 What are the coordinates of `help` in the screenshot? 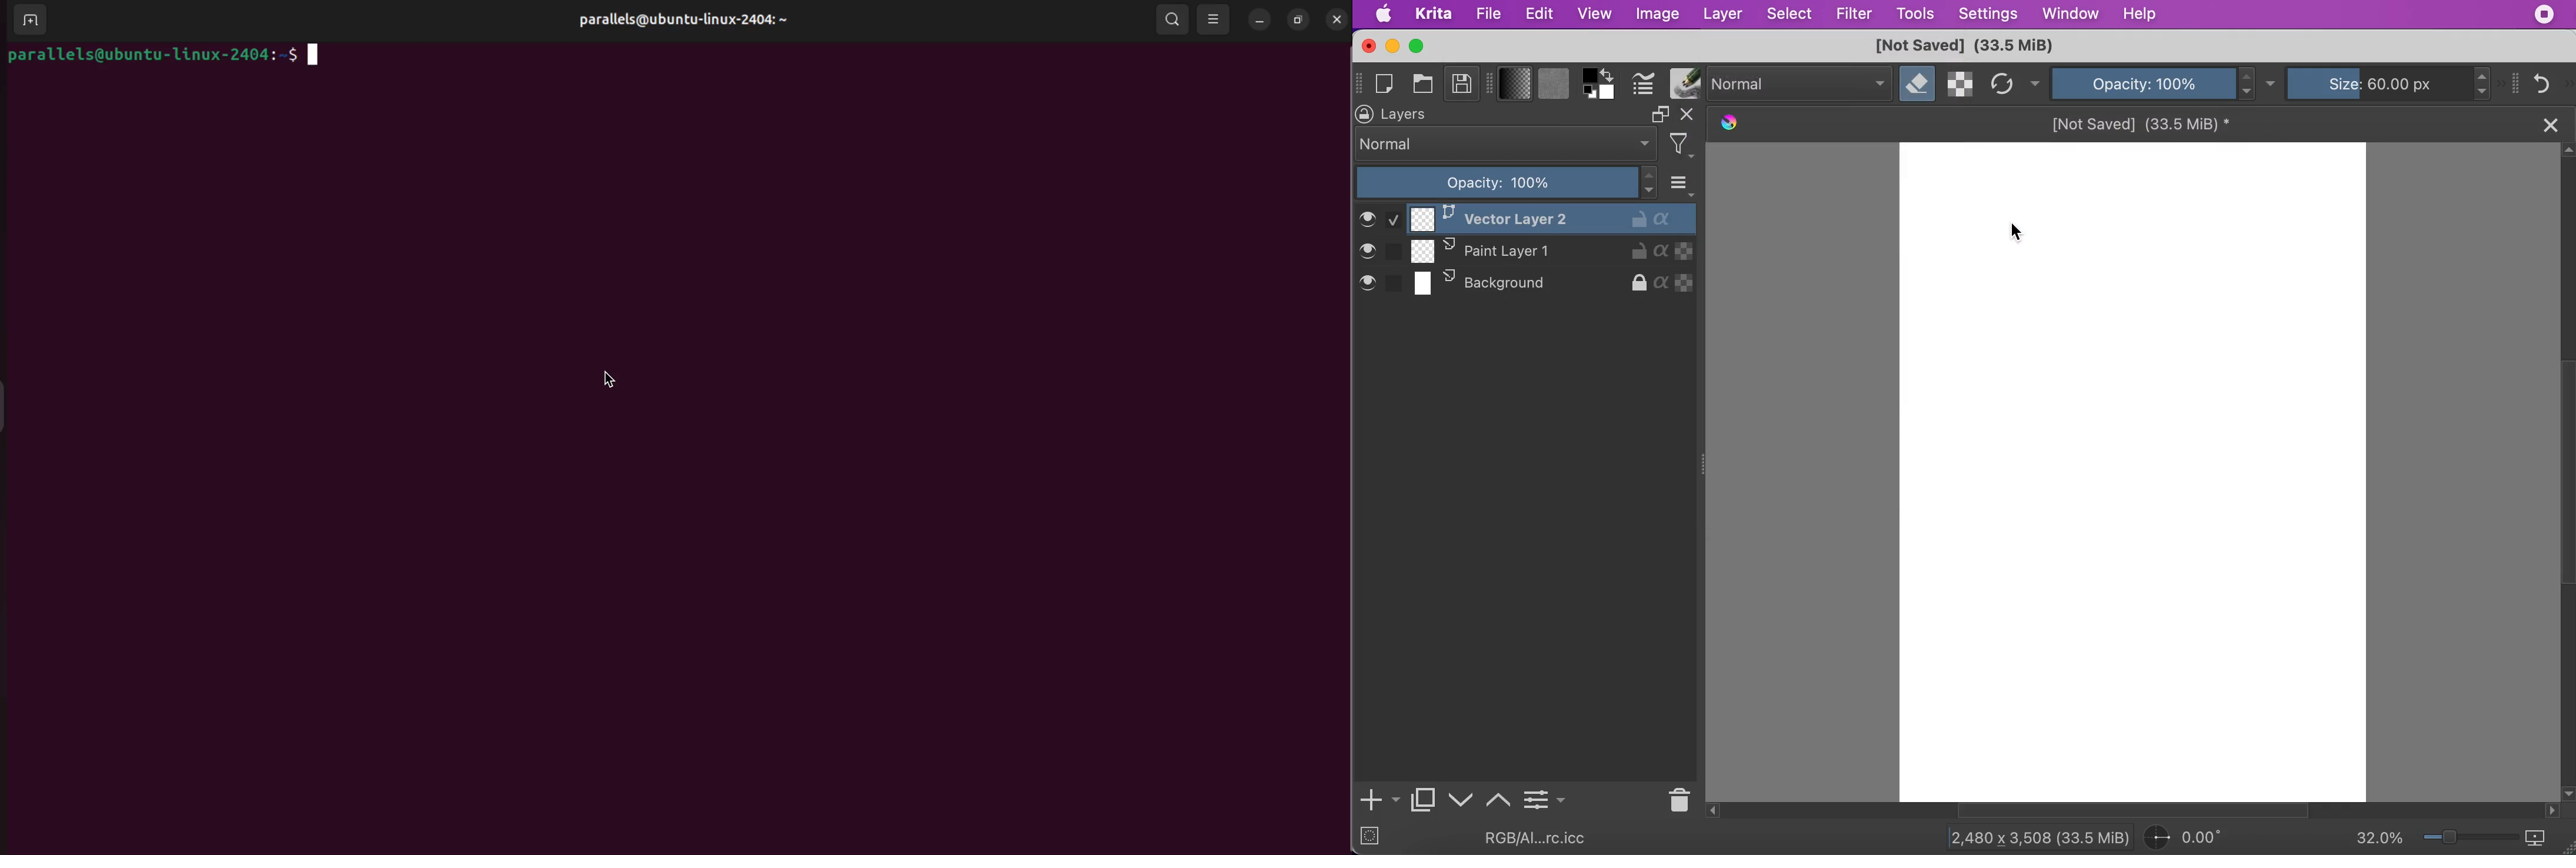 It's located at (2142, 14).